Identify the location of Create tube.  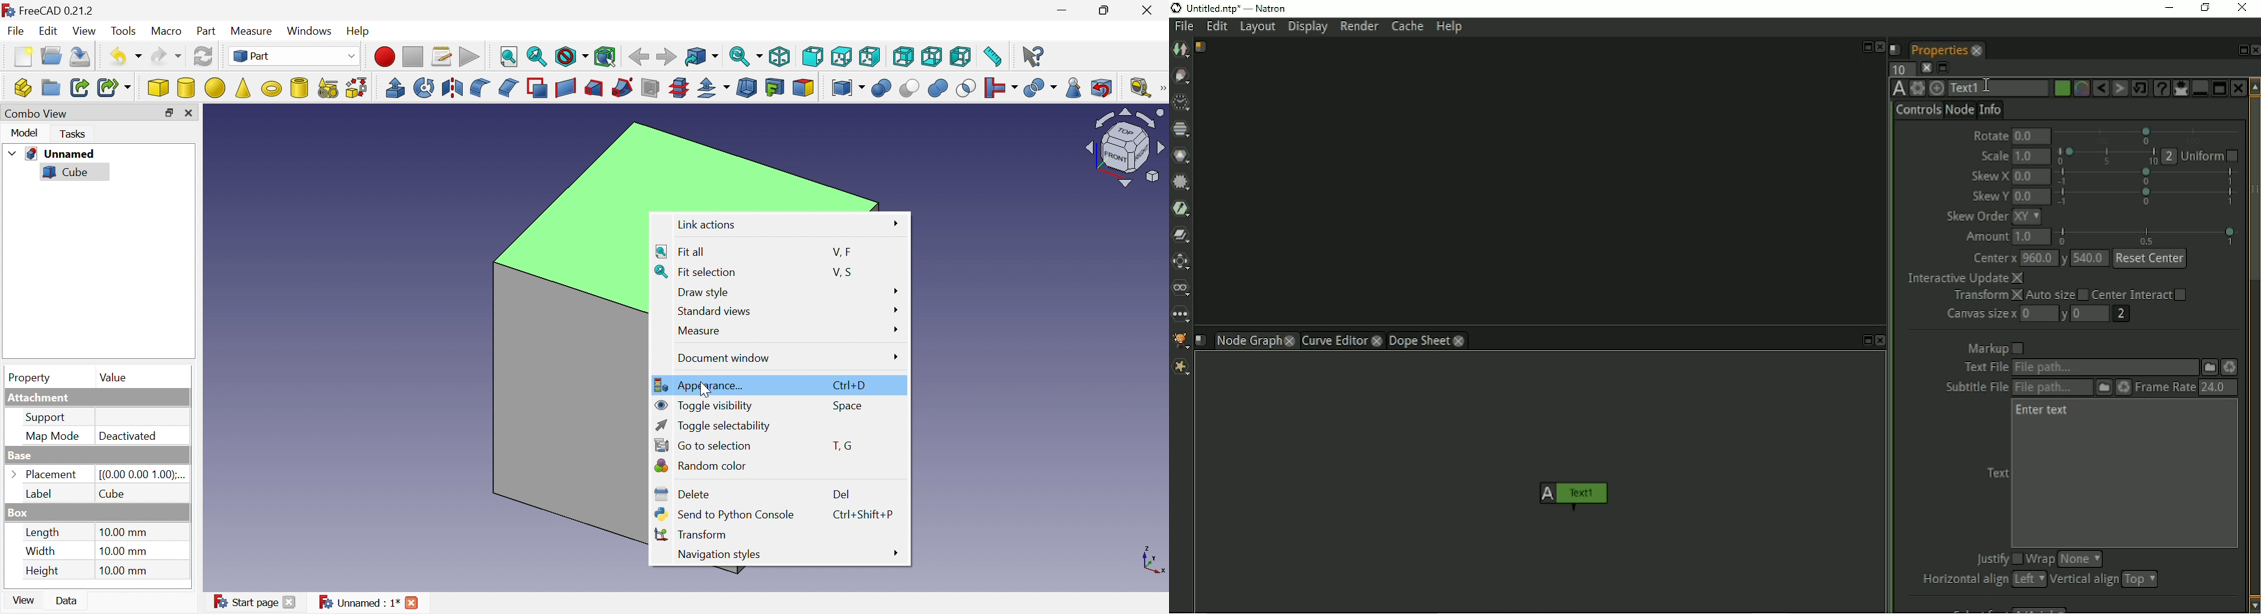
(300, 88).